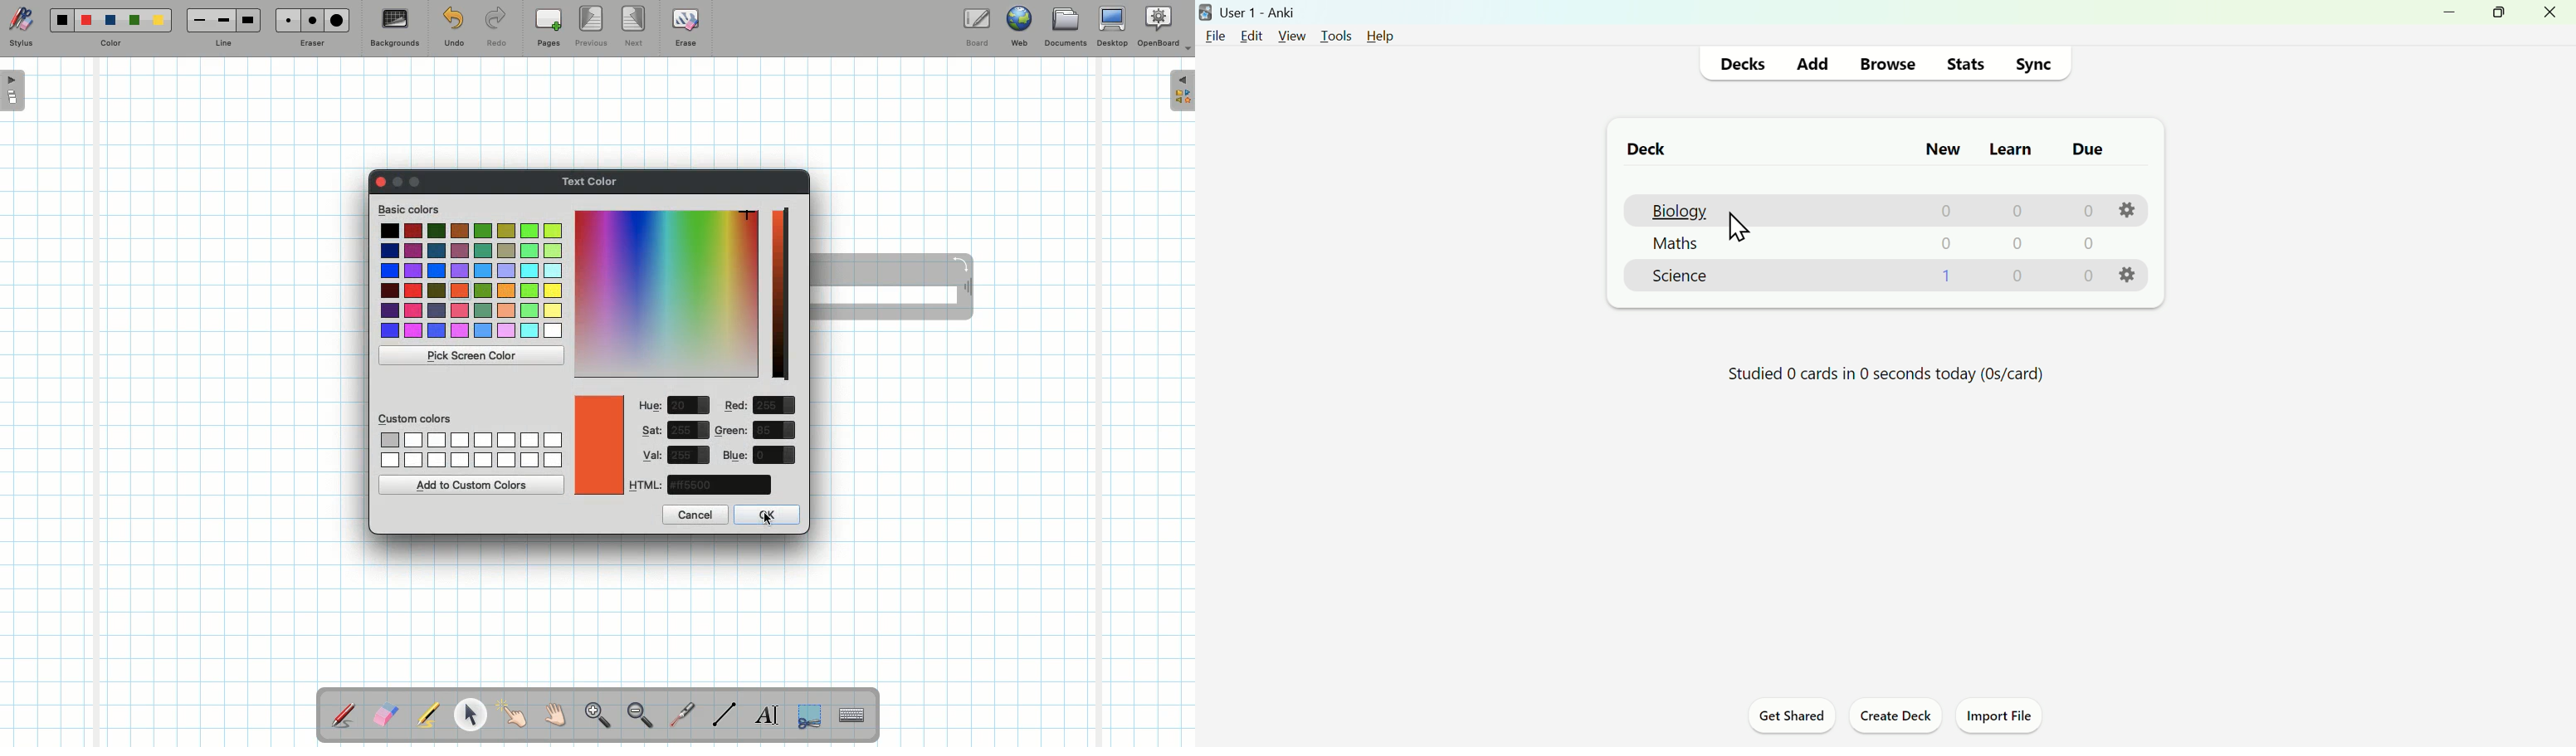 Image resolution: width=2576 pixels, height=756 pixels. Describe the element at coordinates (1793, 717) in the screenshot. I see `Get Shared` at that location.